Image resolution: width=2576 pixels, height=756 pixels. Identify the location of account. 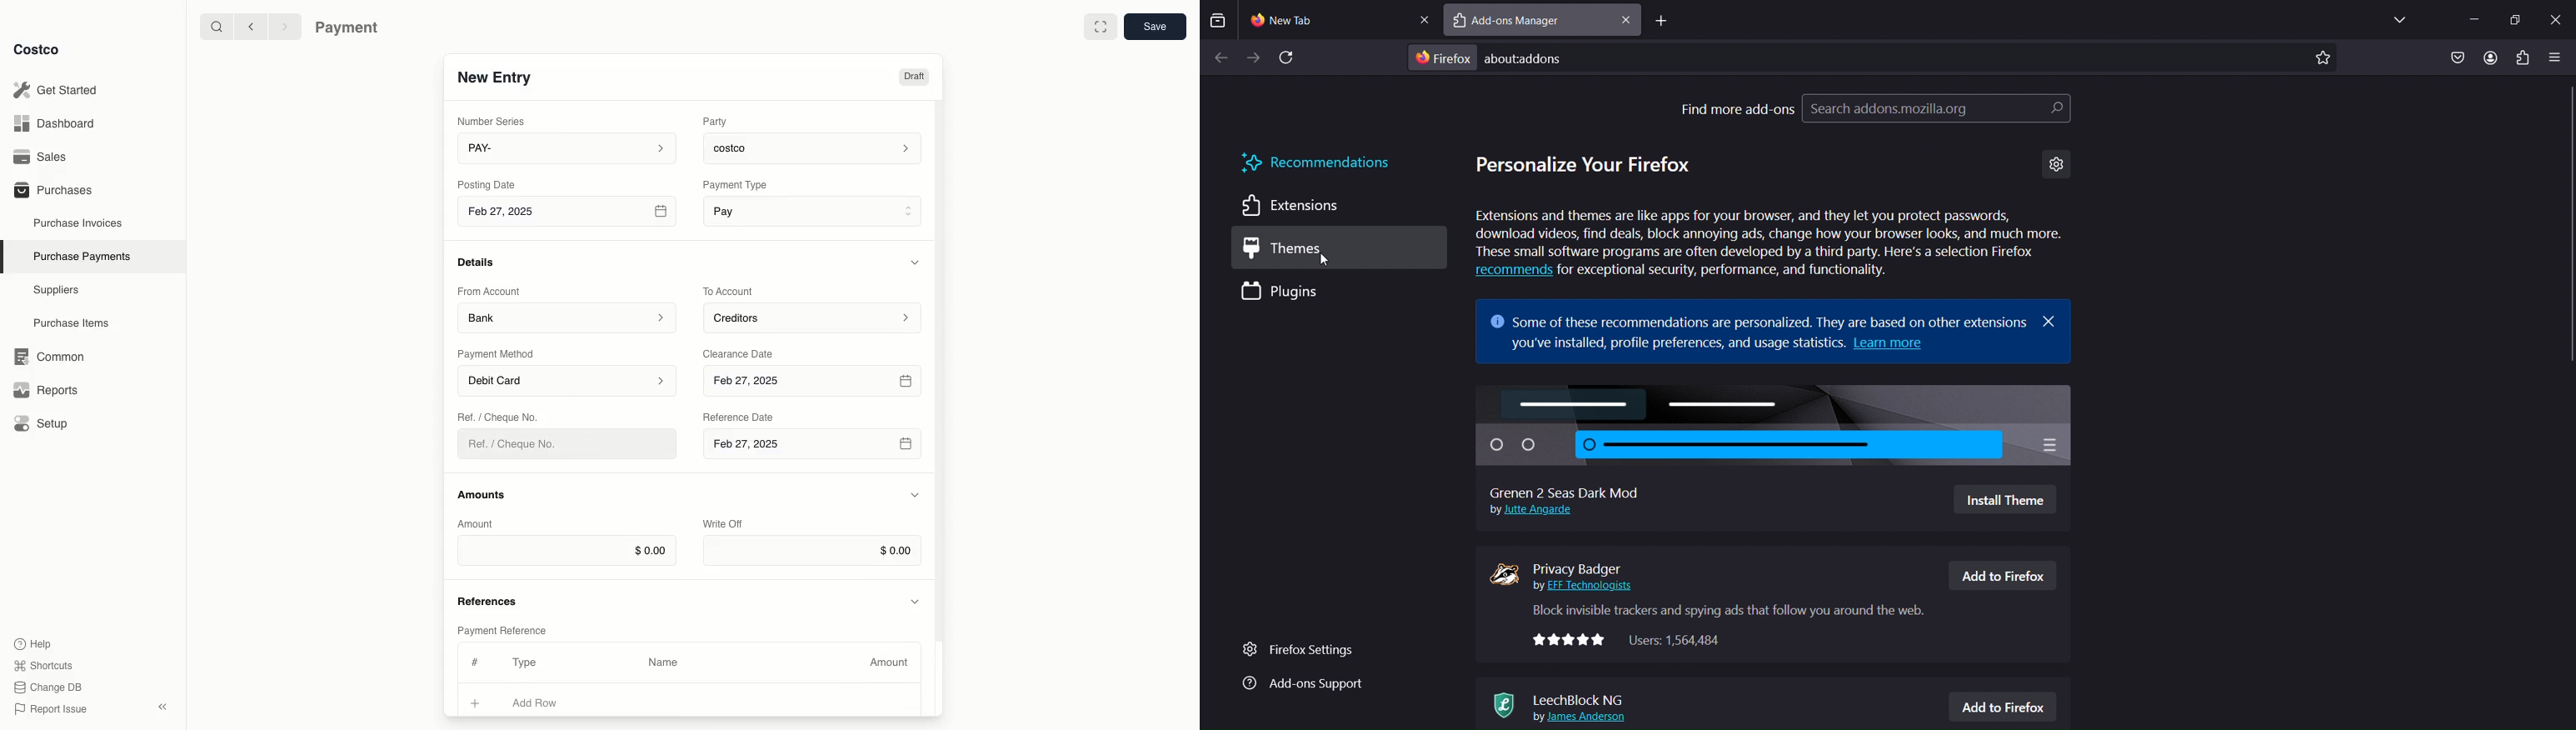
(2490, 59).